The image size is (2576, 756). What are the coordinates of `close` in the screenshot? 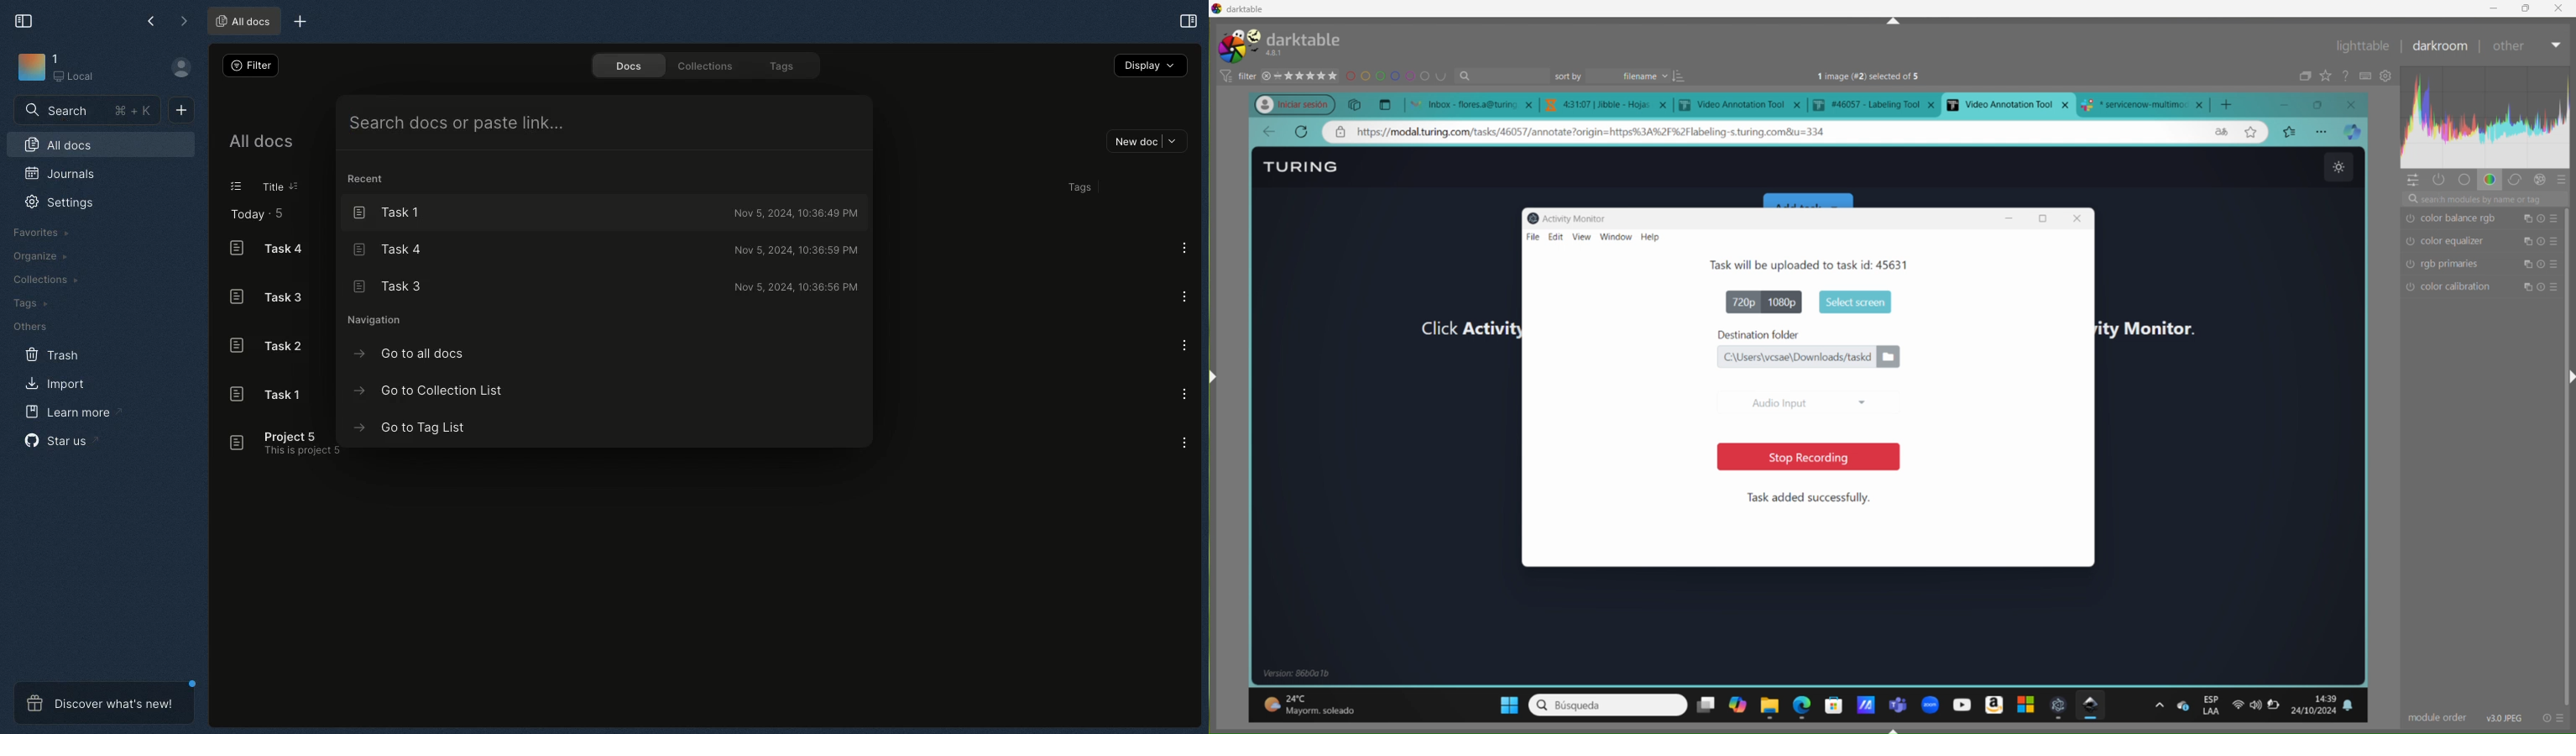 It's located at (2355, 103).